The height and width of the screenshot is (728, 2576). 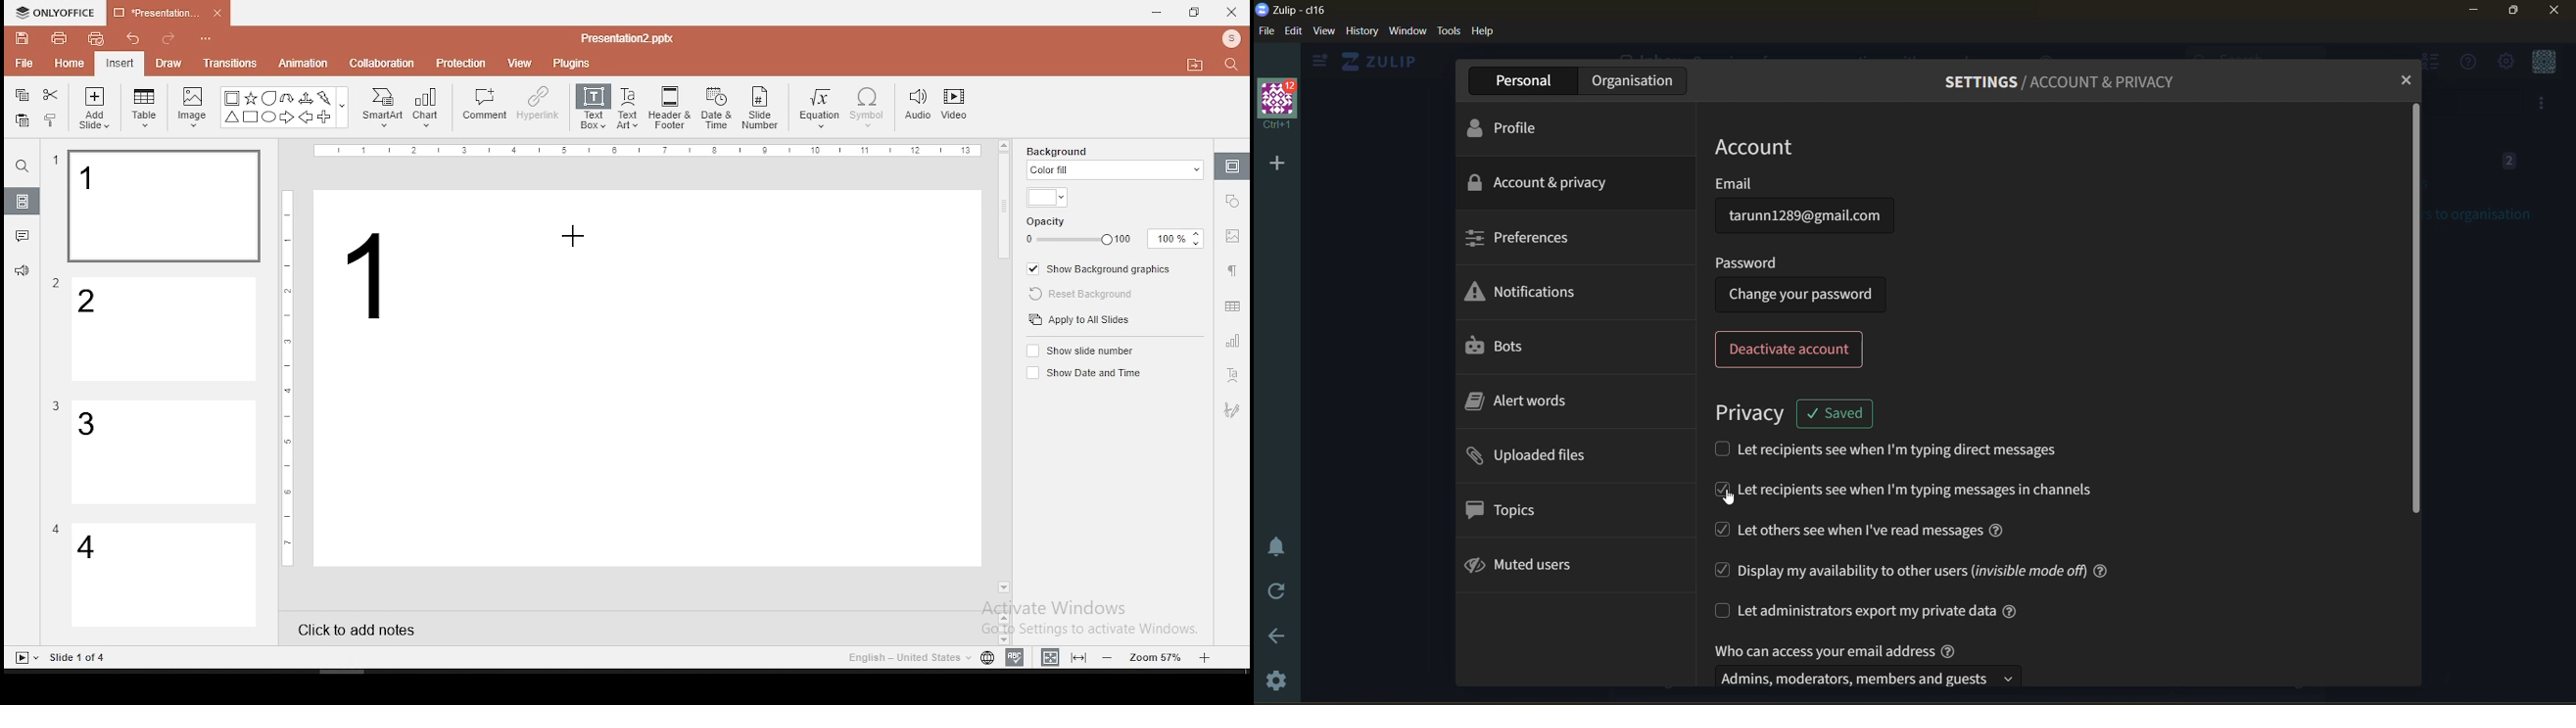 What do you see at coordinates (717, 108) in the screenshot?
I see `date and time` at bounding box center [717, 108].